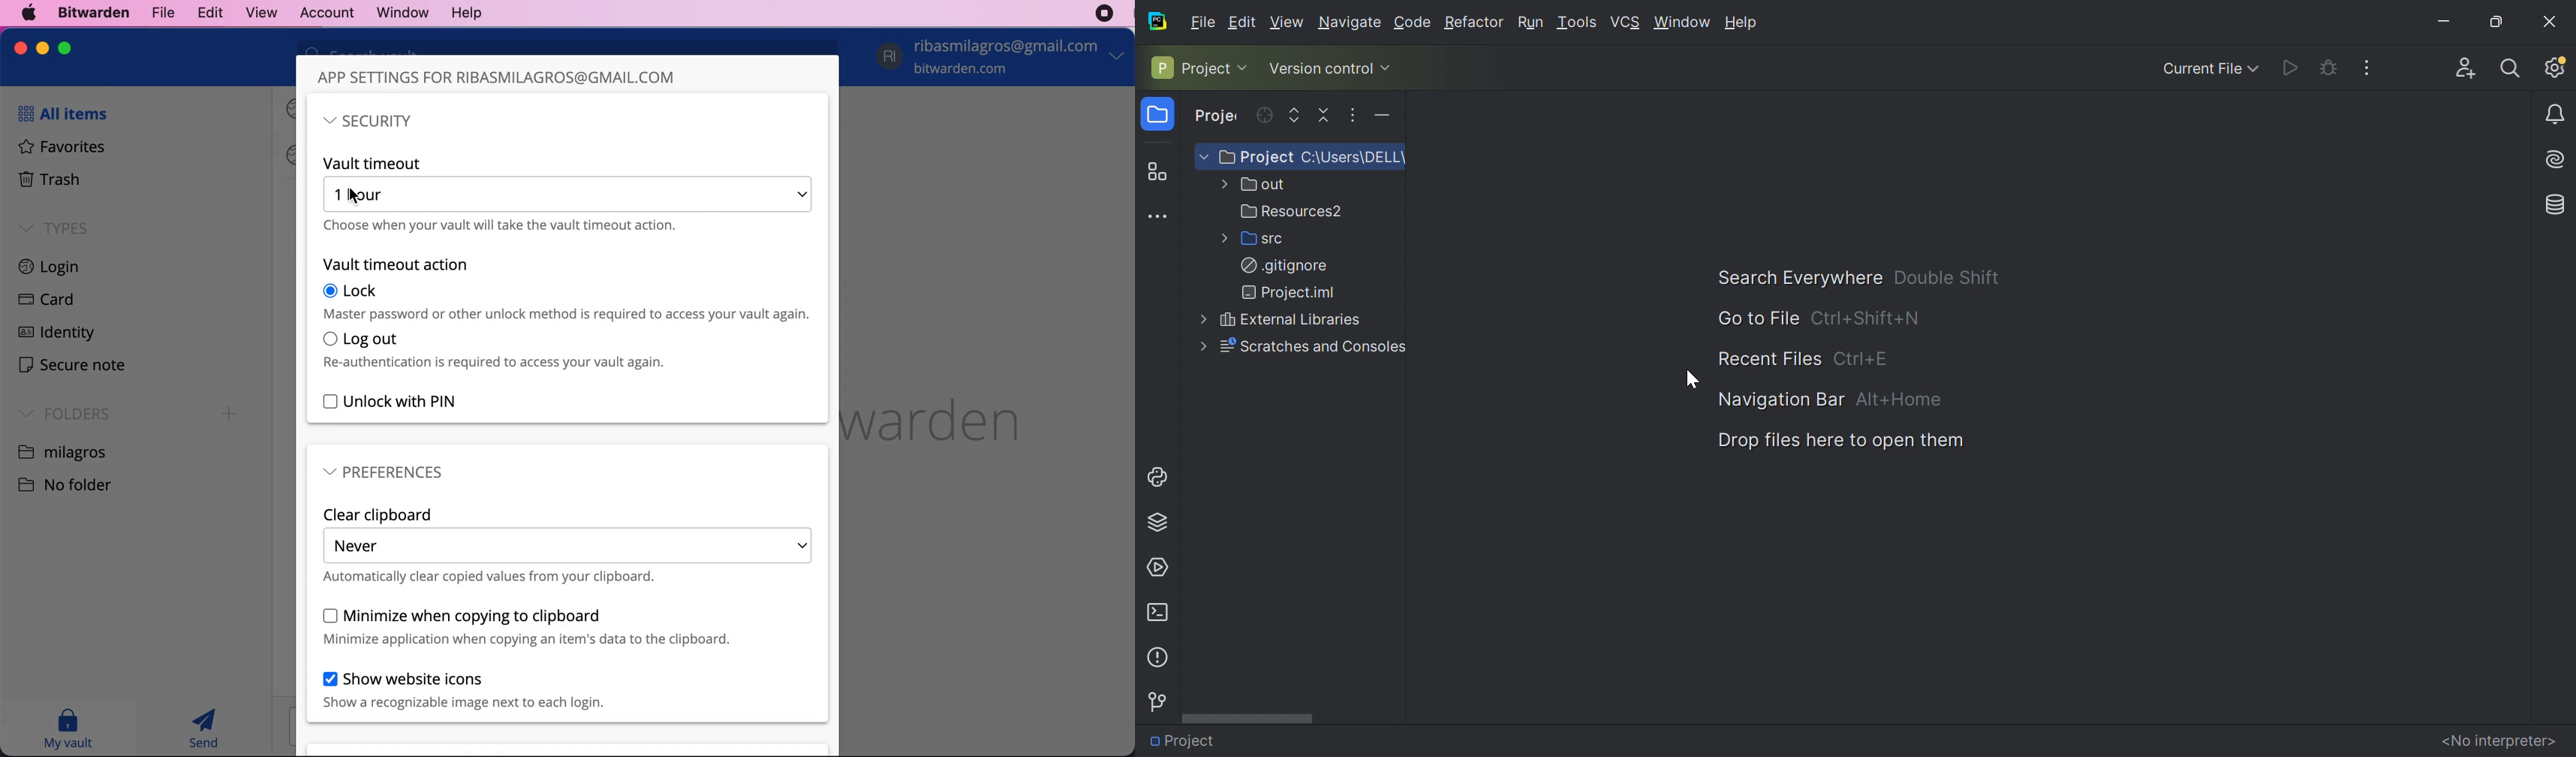 Image resolution: width=2576 pixels, height=784 pixels. I want to click on secure note, so click(71, 367).